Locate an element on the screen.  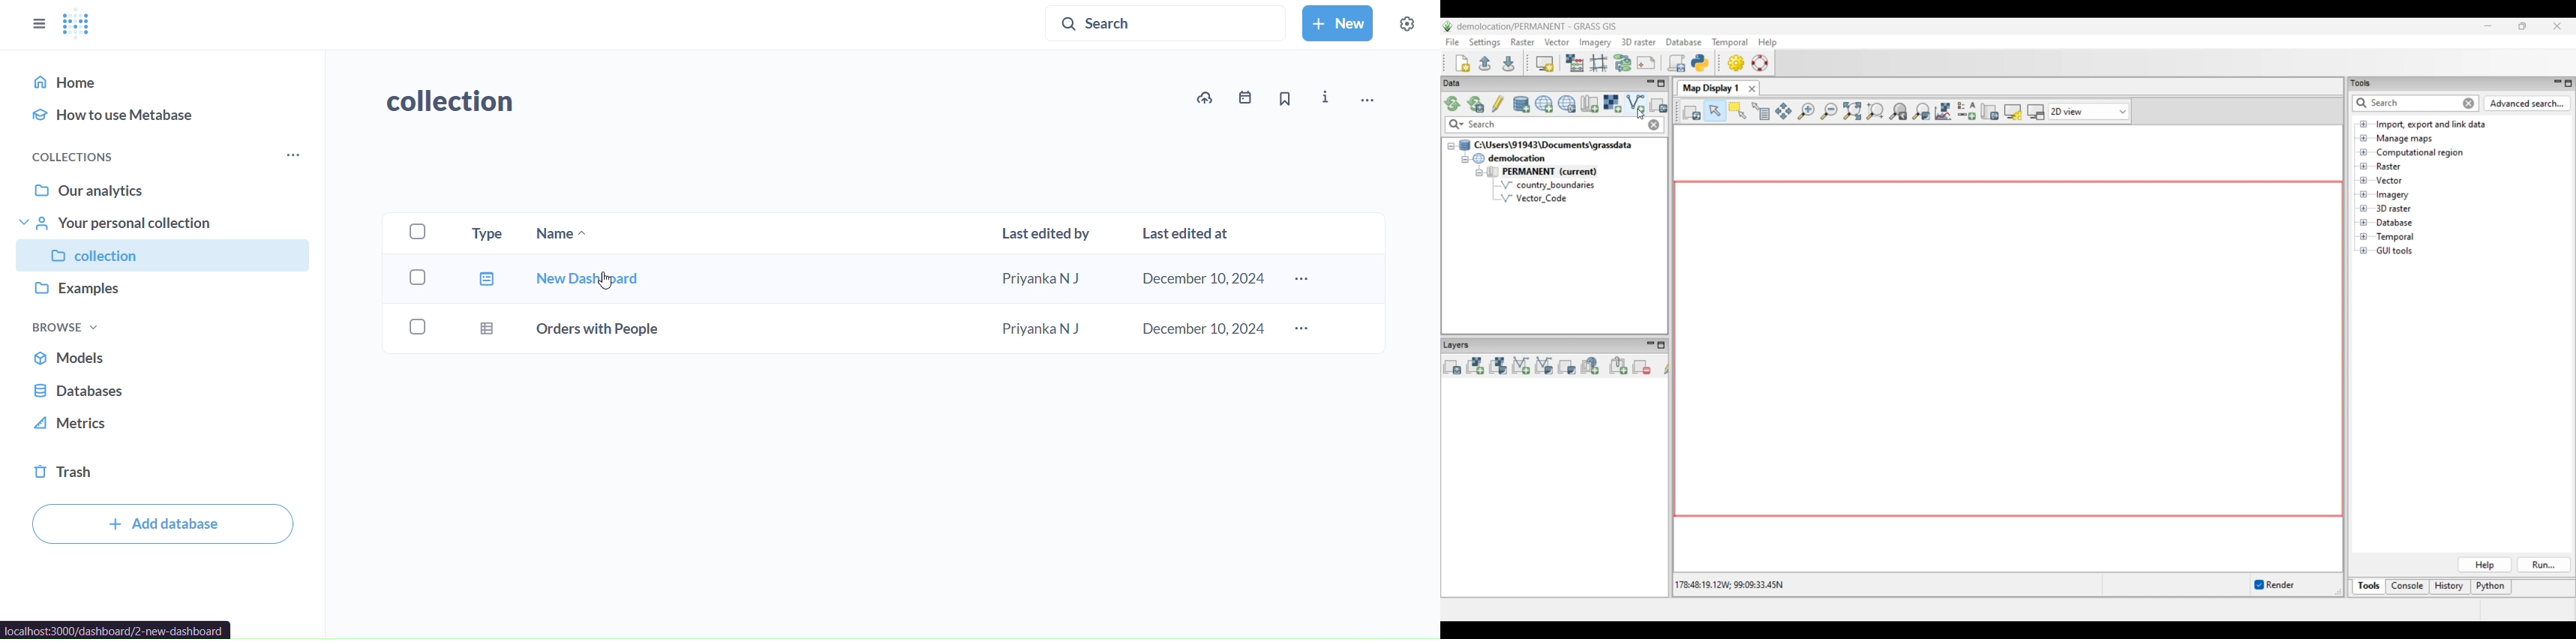
new is located at coordinates (1339, 24).